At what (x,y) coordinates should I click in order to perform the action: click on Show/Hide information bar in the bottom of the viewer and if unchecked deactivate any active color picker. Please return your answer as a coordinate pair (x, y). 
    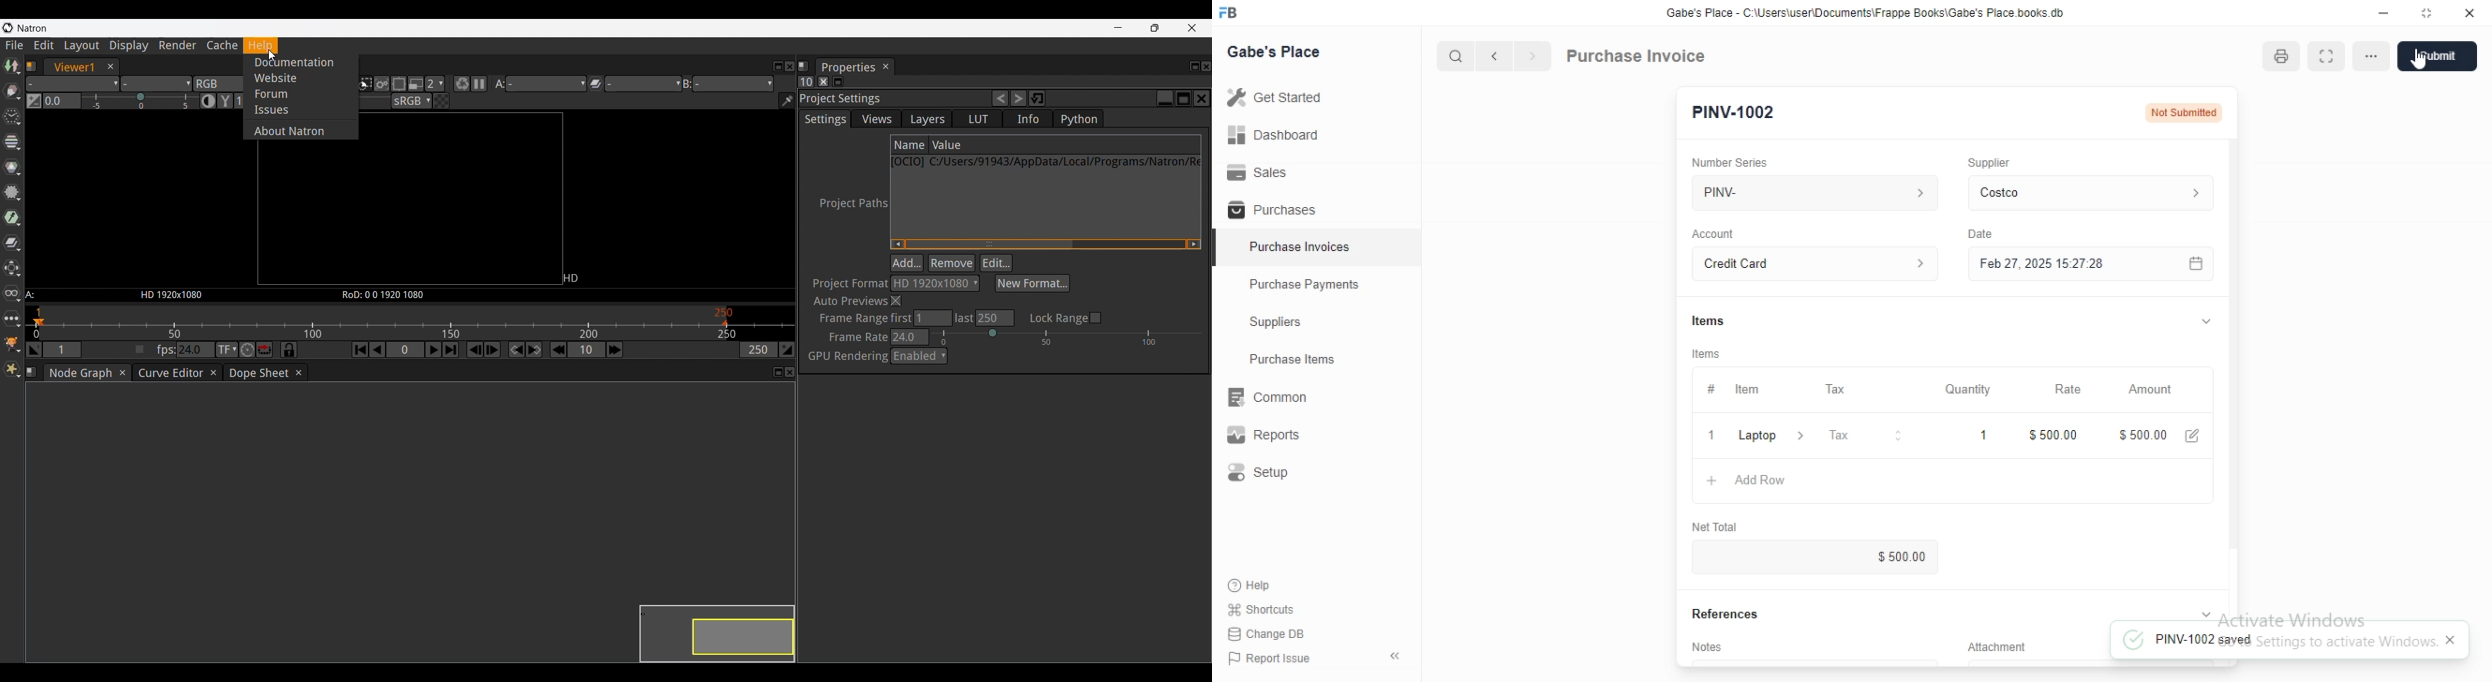
    Looking at the image, I should click on (787, 101).